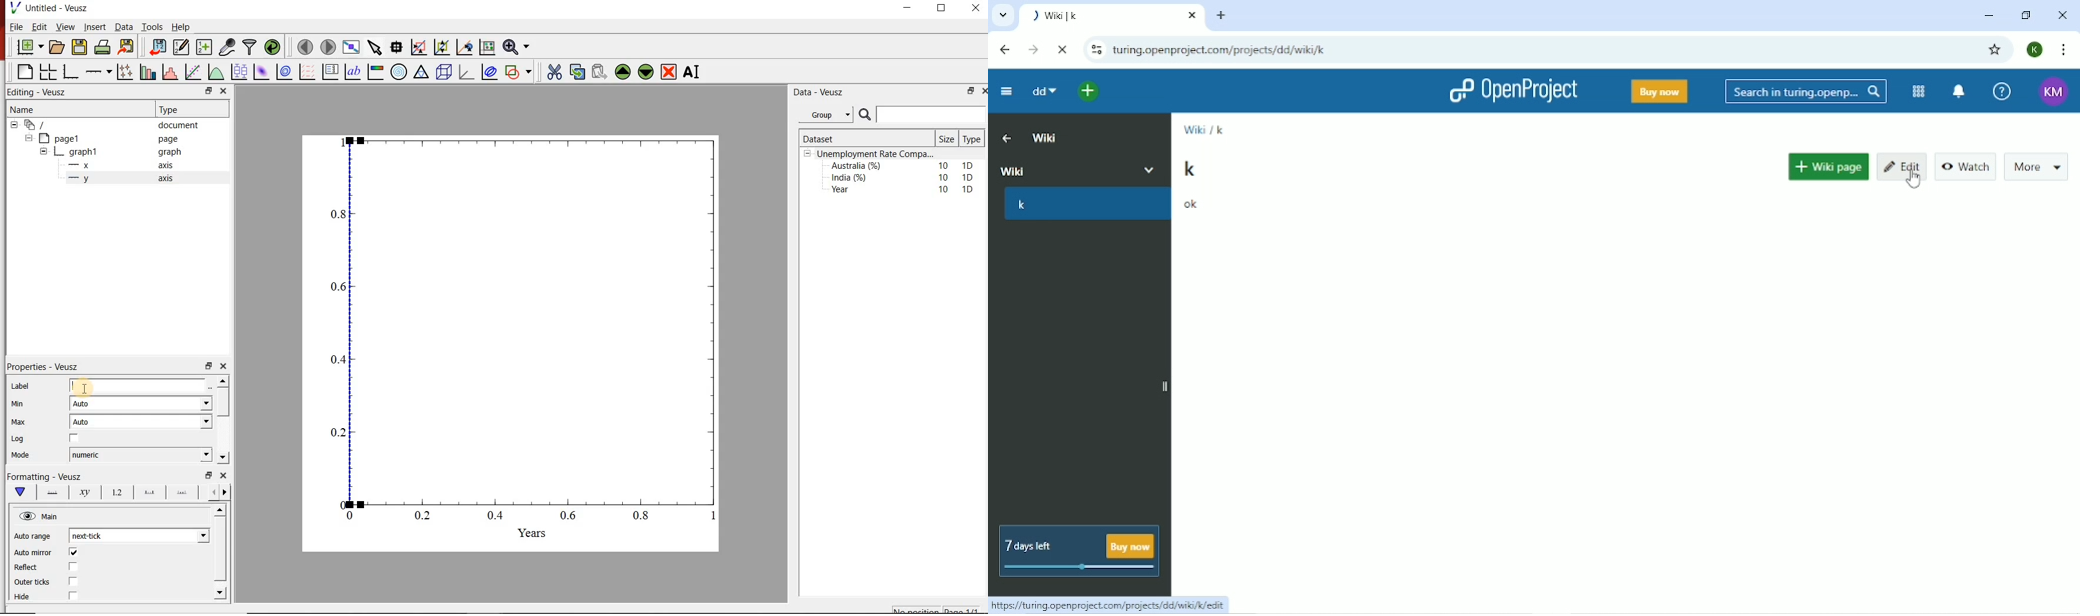  I want to click on plot a function, so click(216, 72).